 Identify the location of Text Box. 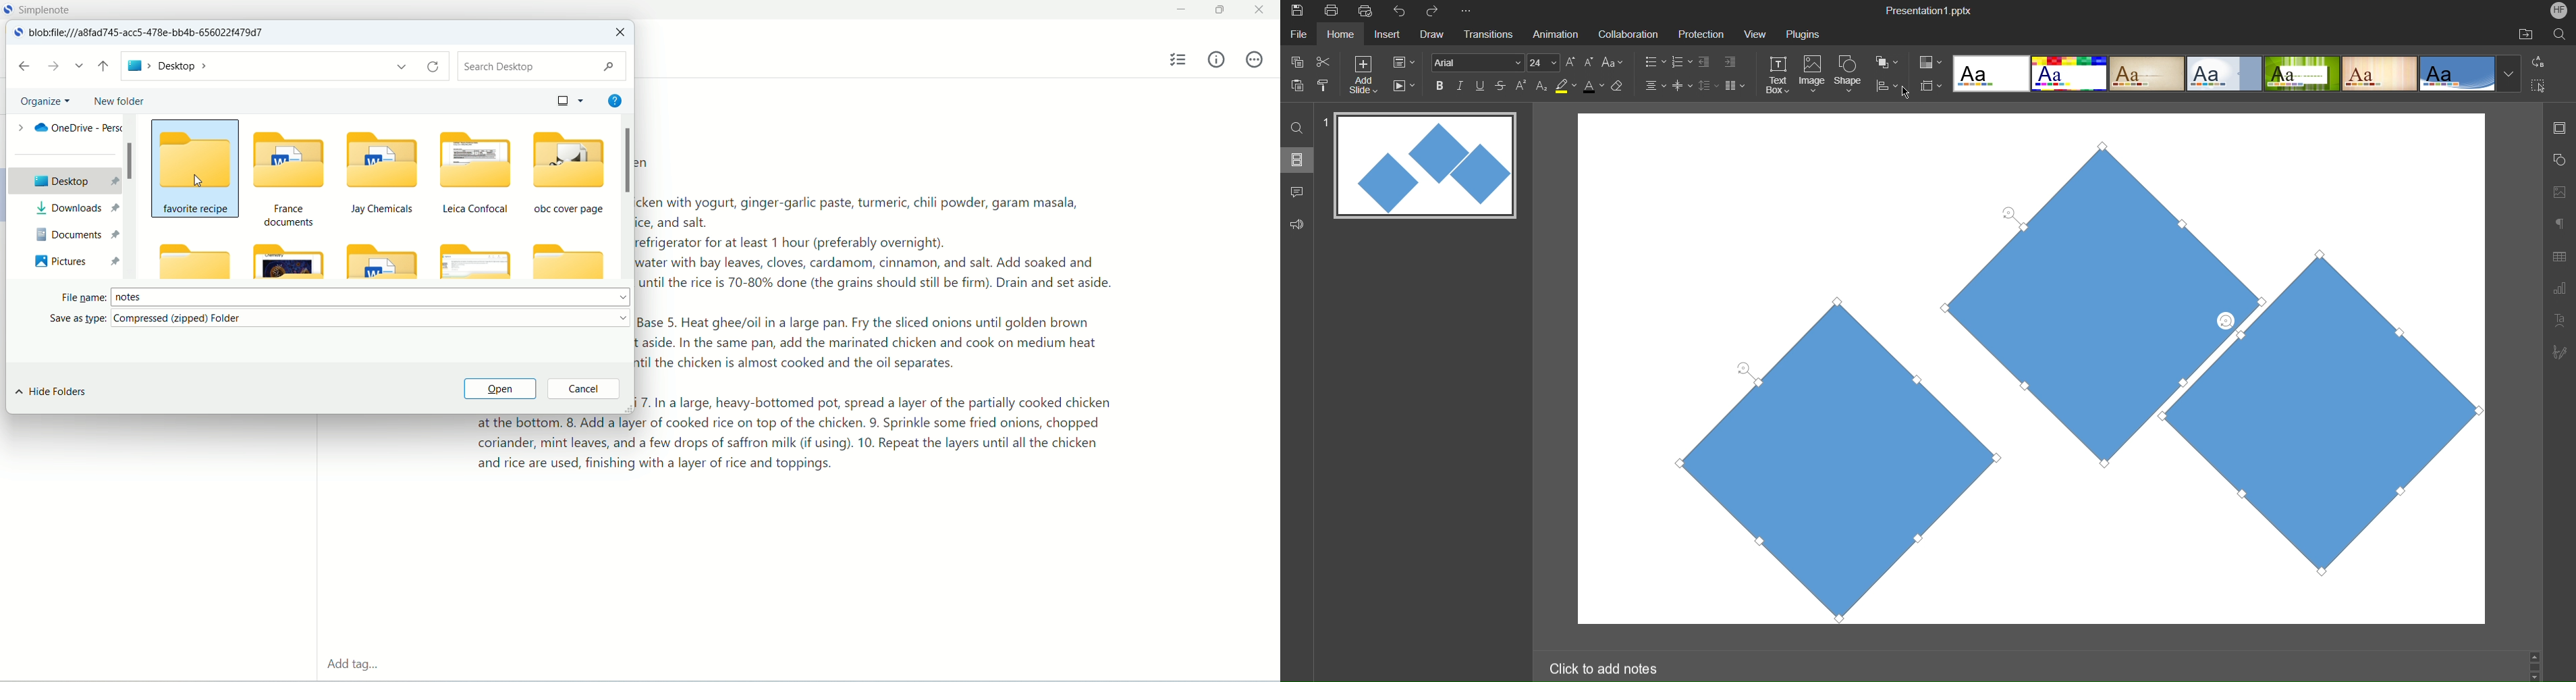
(1779, 75).